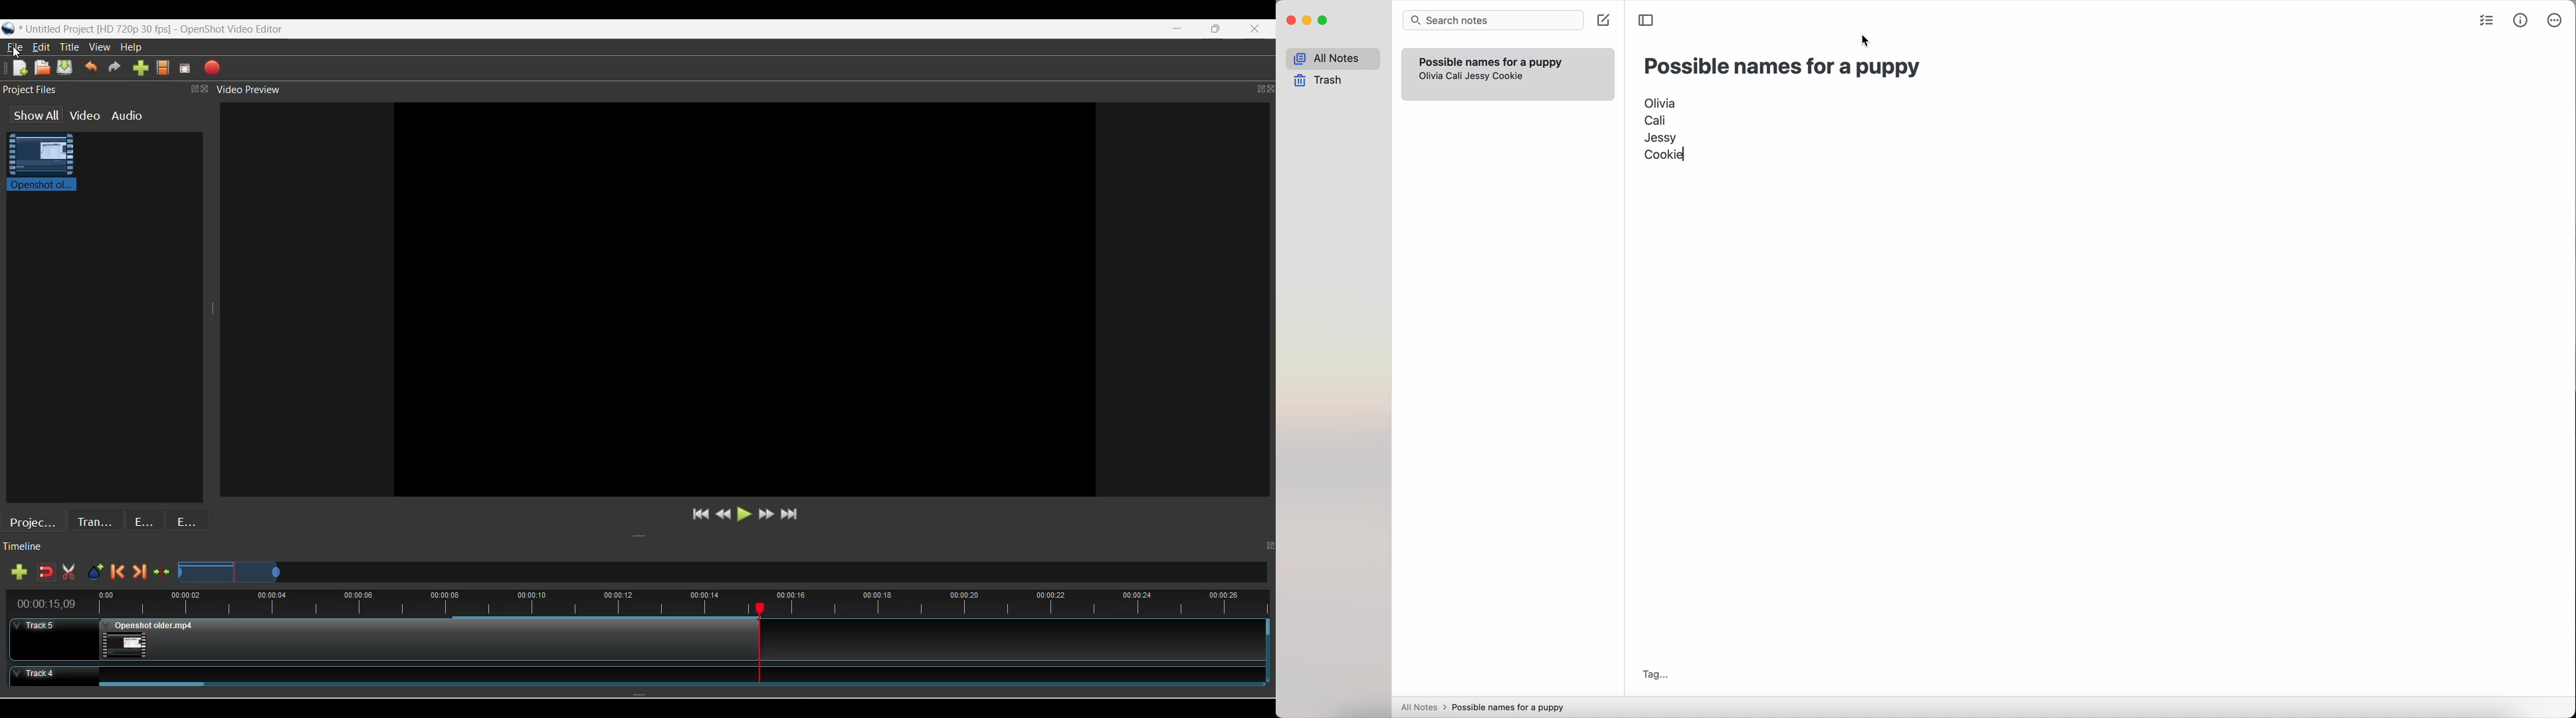  Describe the element at coordinates (2486, 22) in the screenshot. I see `check list` at that location.